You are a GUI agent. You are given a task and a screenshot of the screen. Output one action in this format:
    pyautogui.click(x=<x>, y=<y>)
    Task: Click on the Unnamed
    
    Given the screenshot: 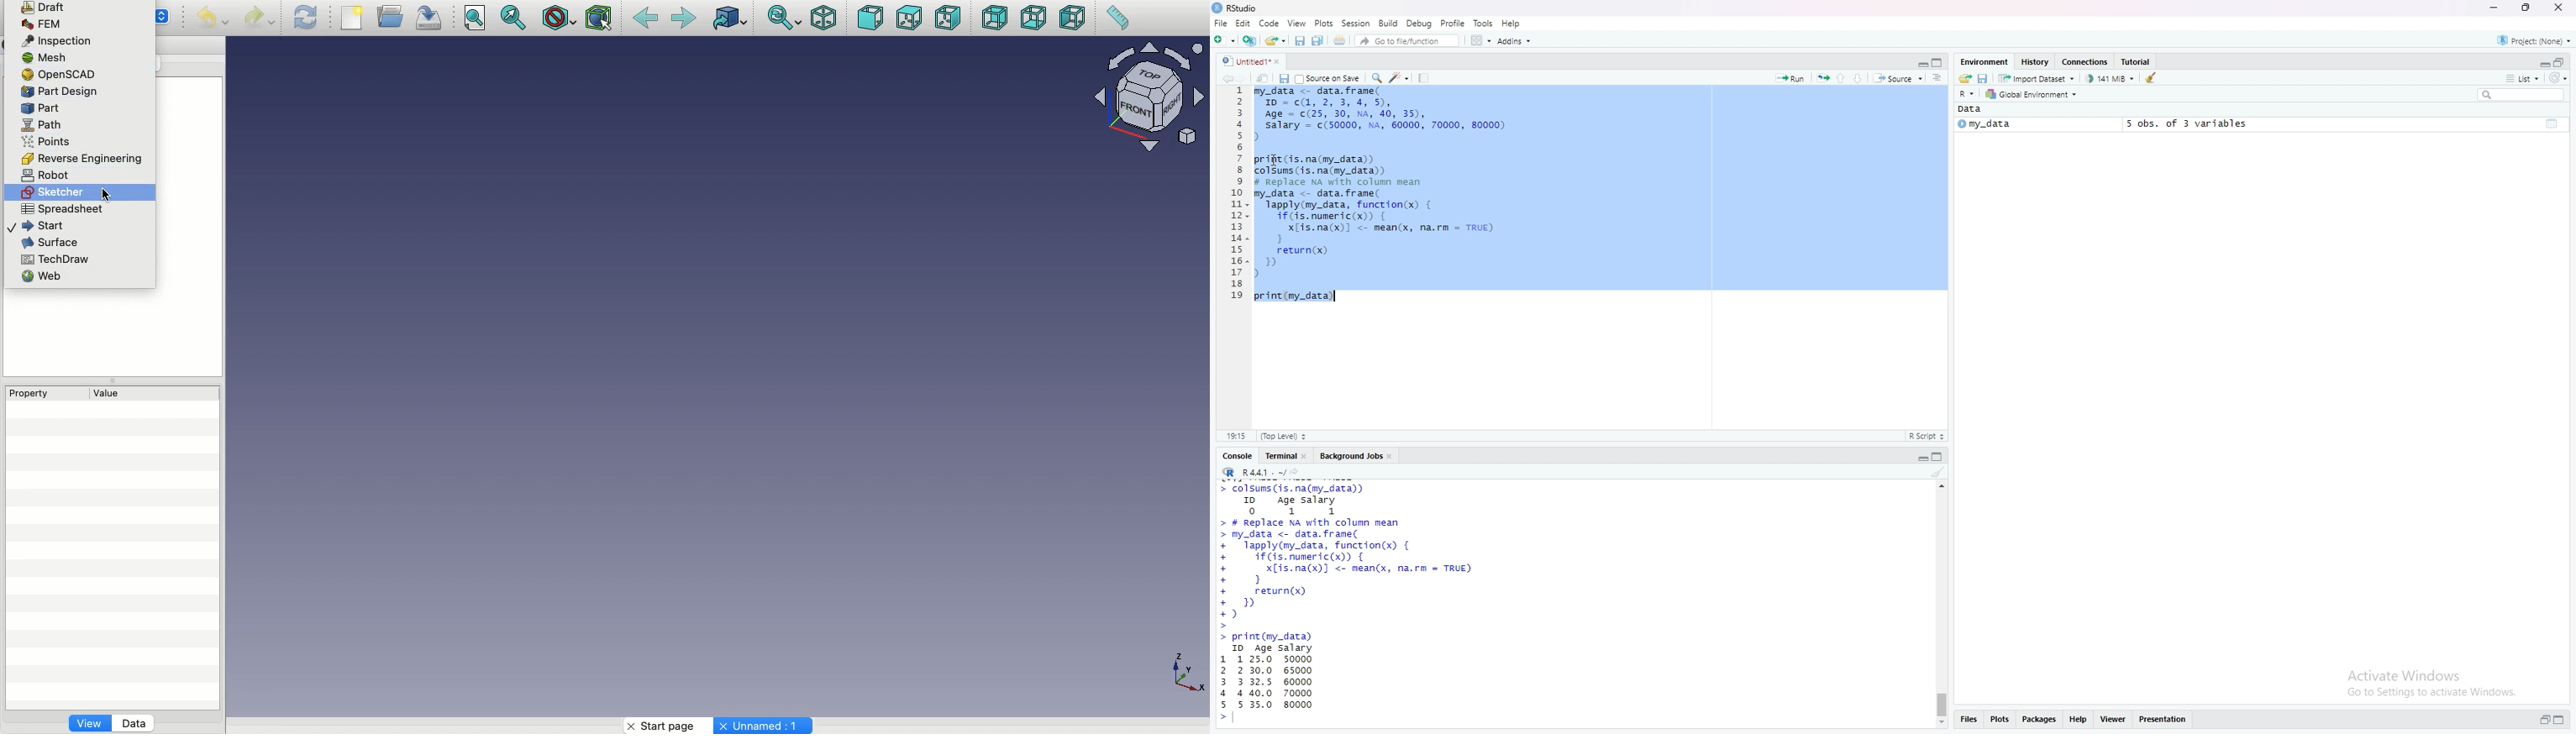 What is the action you would take?
    pyautogui.click(x=765, y=726)
    